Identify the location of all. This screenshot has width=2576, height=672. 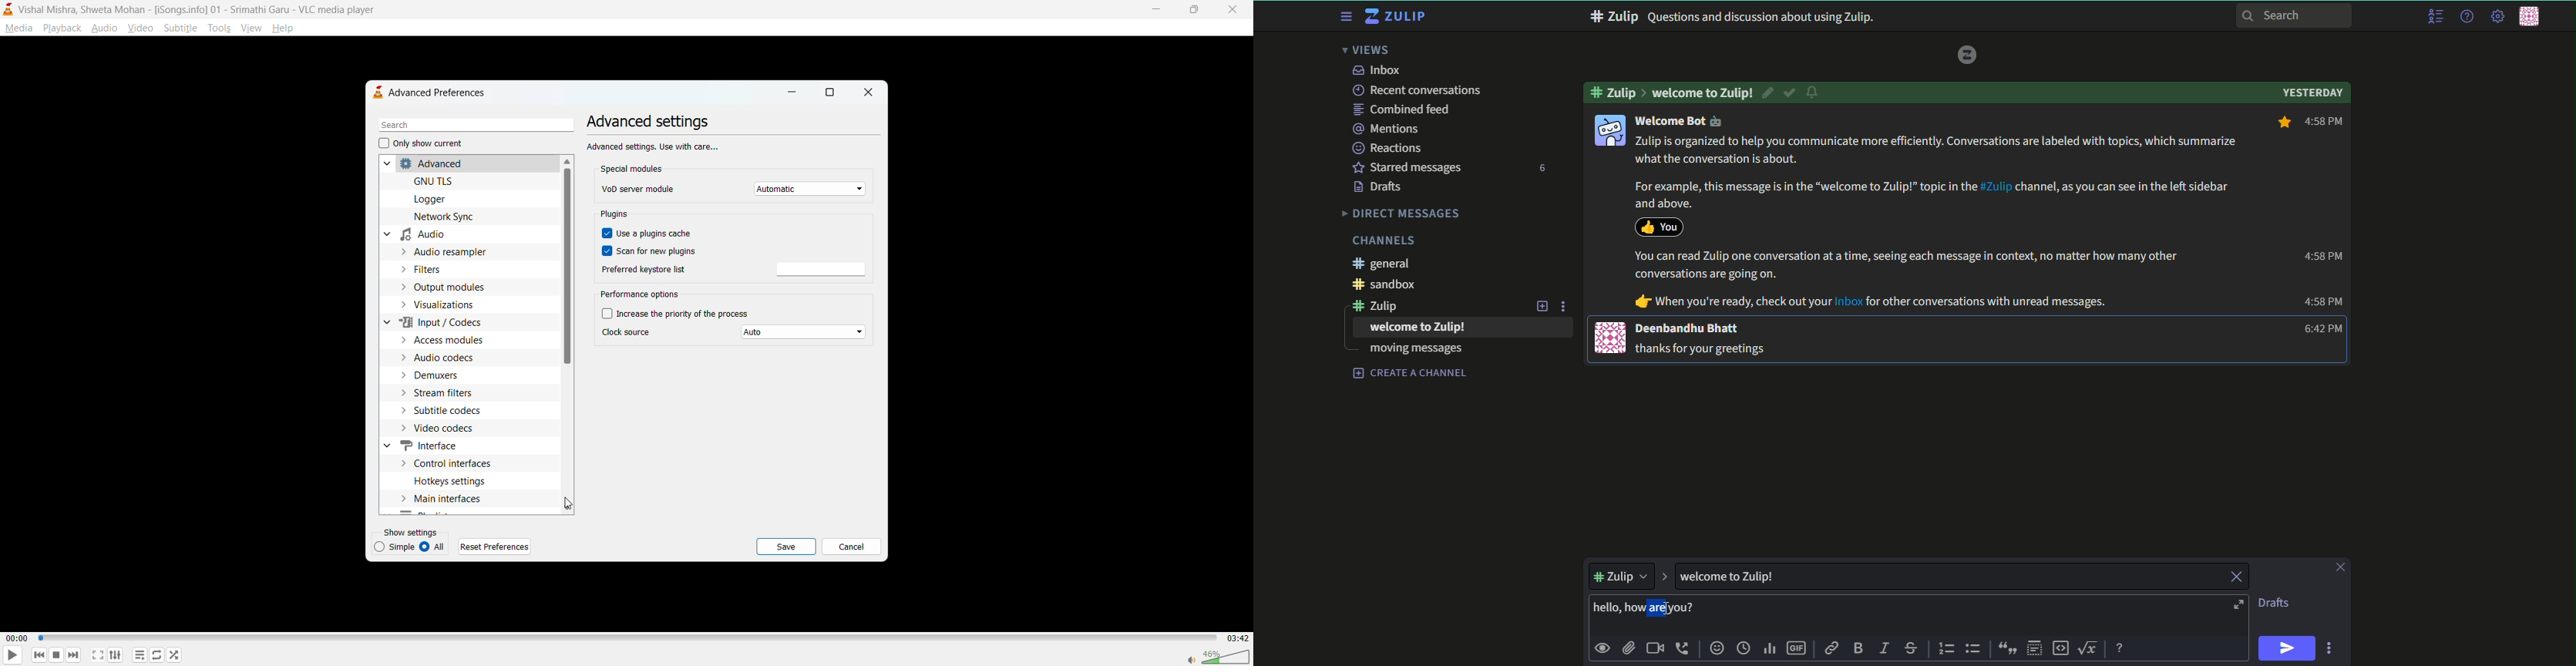
(435, 547).